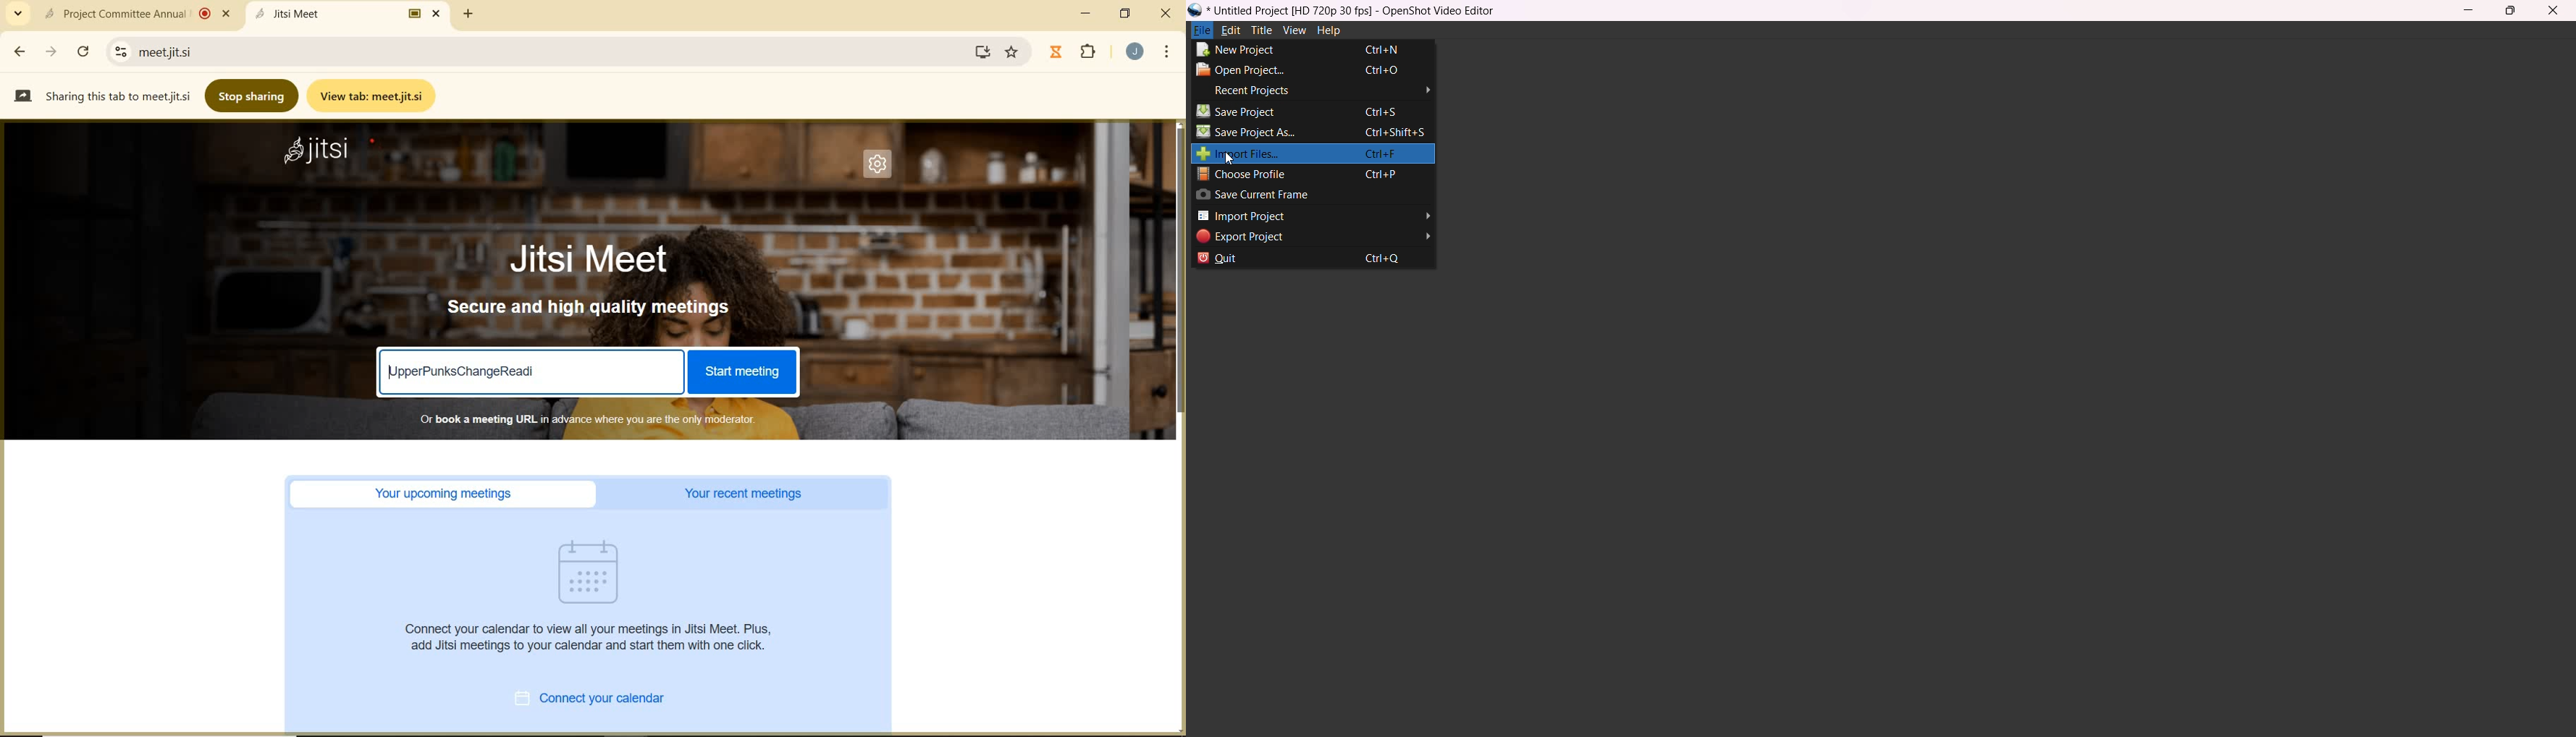 The image size is (2576, 756). Describe the element at coordinates (2464, 14) in the screenshot. I see `minimize` at that location.